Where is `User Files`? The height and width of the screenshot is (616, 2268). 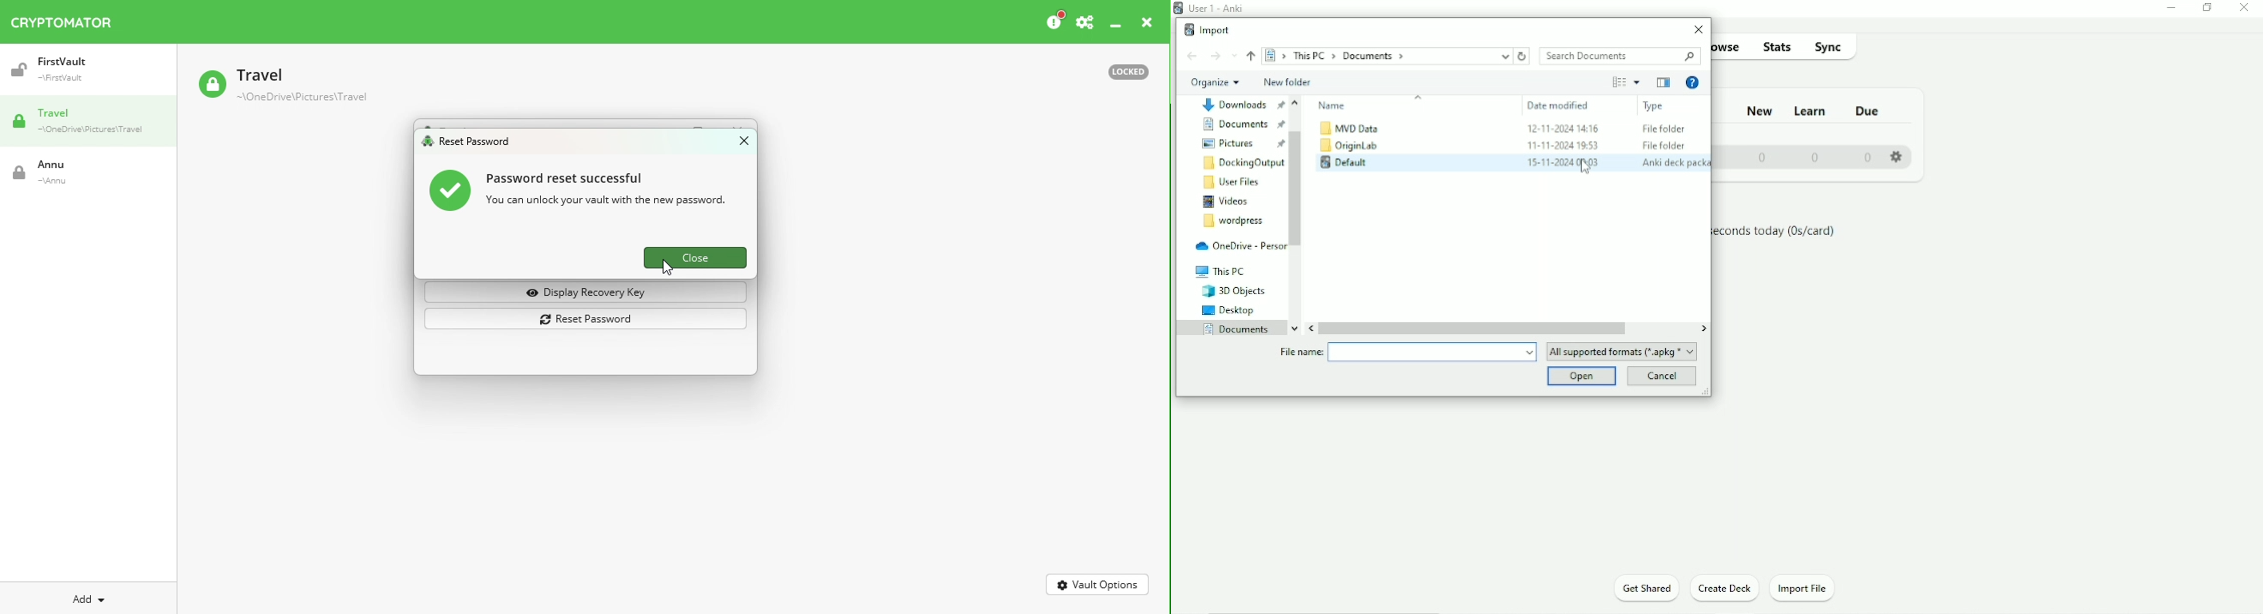 User Files is located at coordinates (1230, 182).